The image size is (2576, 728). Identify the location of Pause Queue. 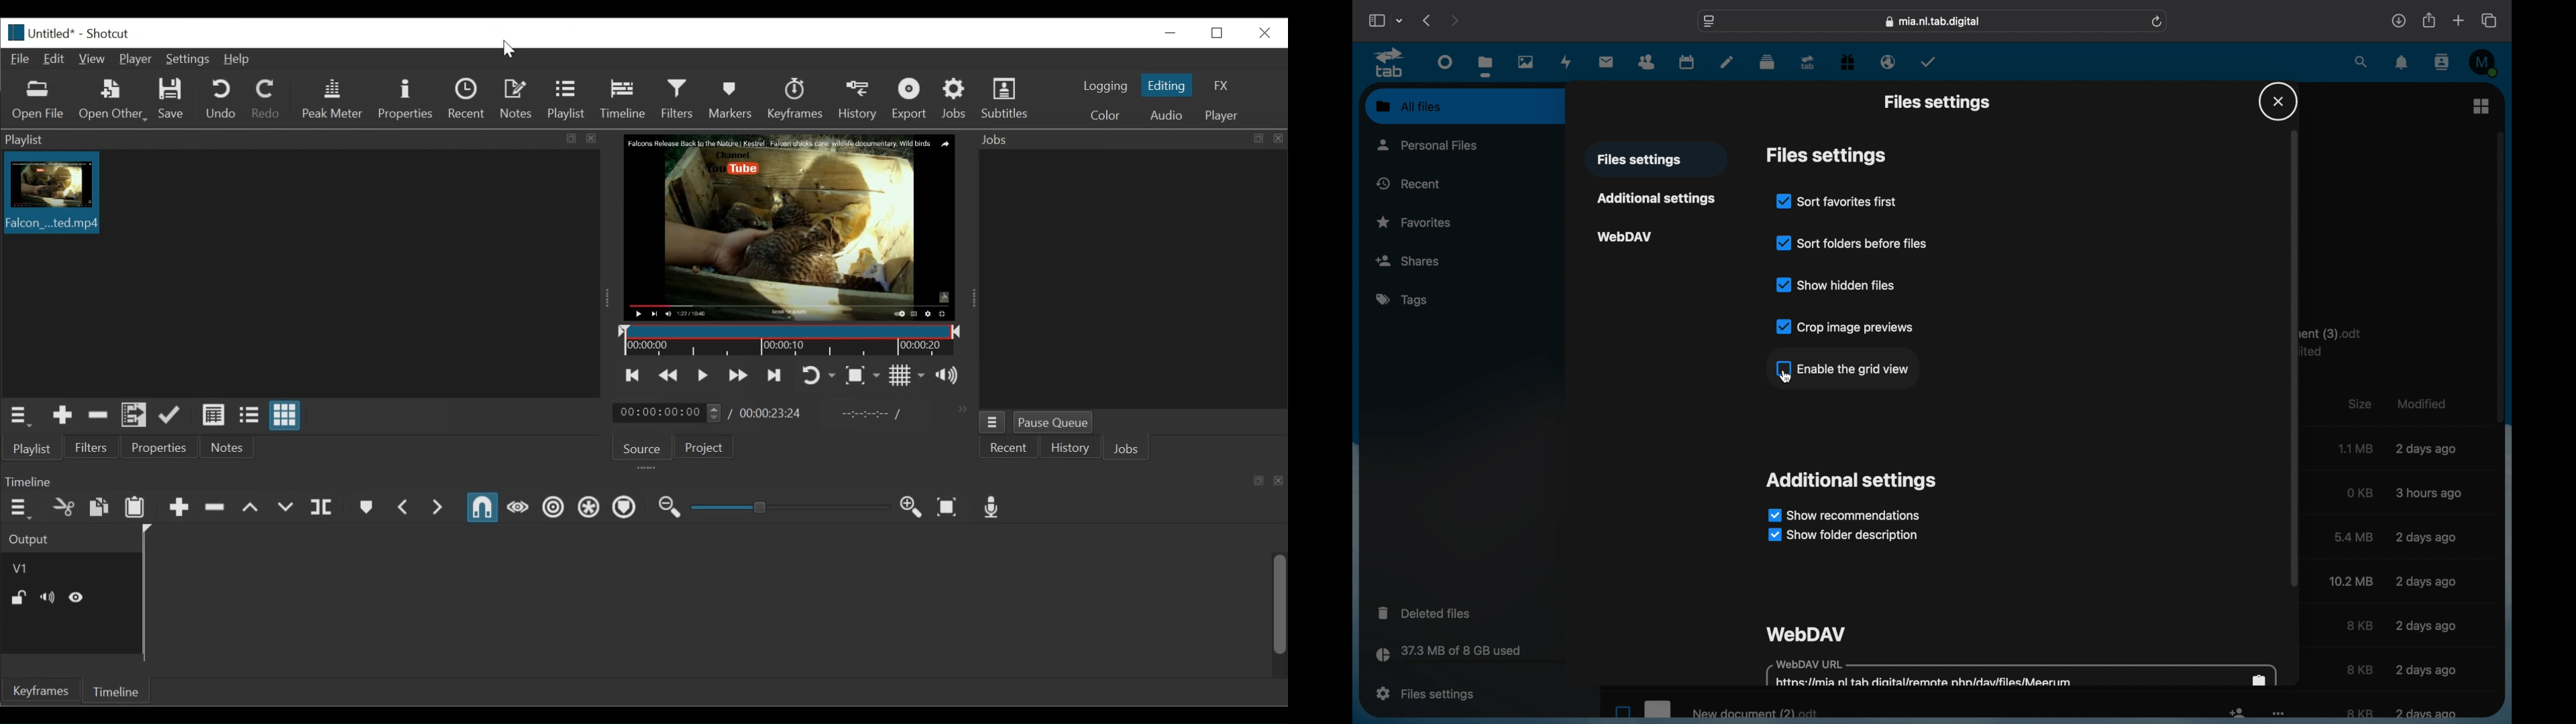
(1057, 422).